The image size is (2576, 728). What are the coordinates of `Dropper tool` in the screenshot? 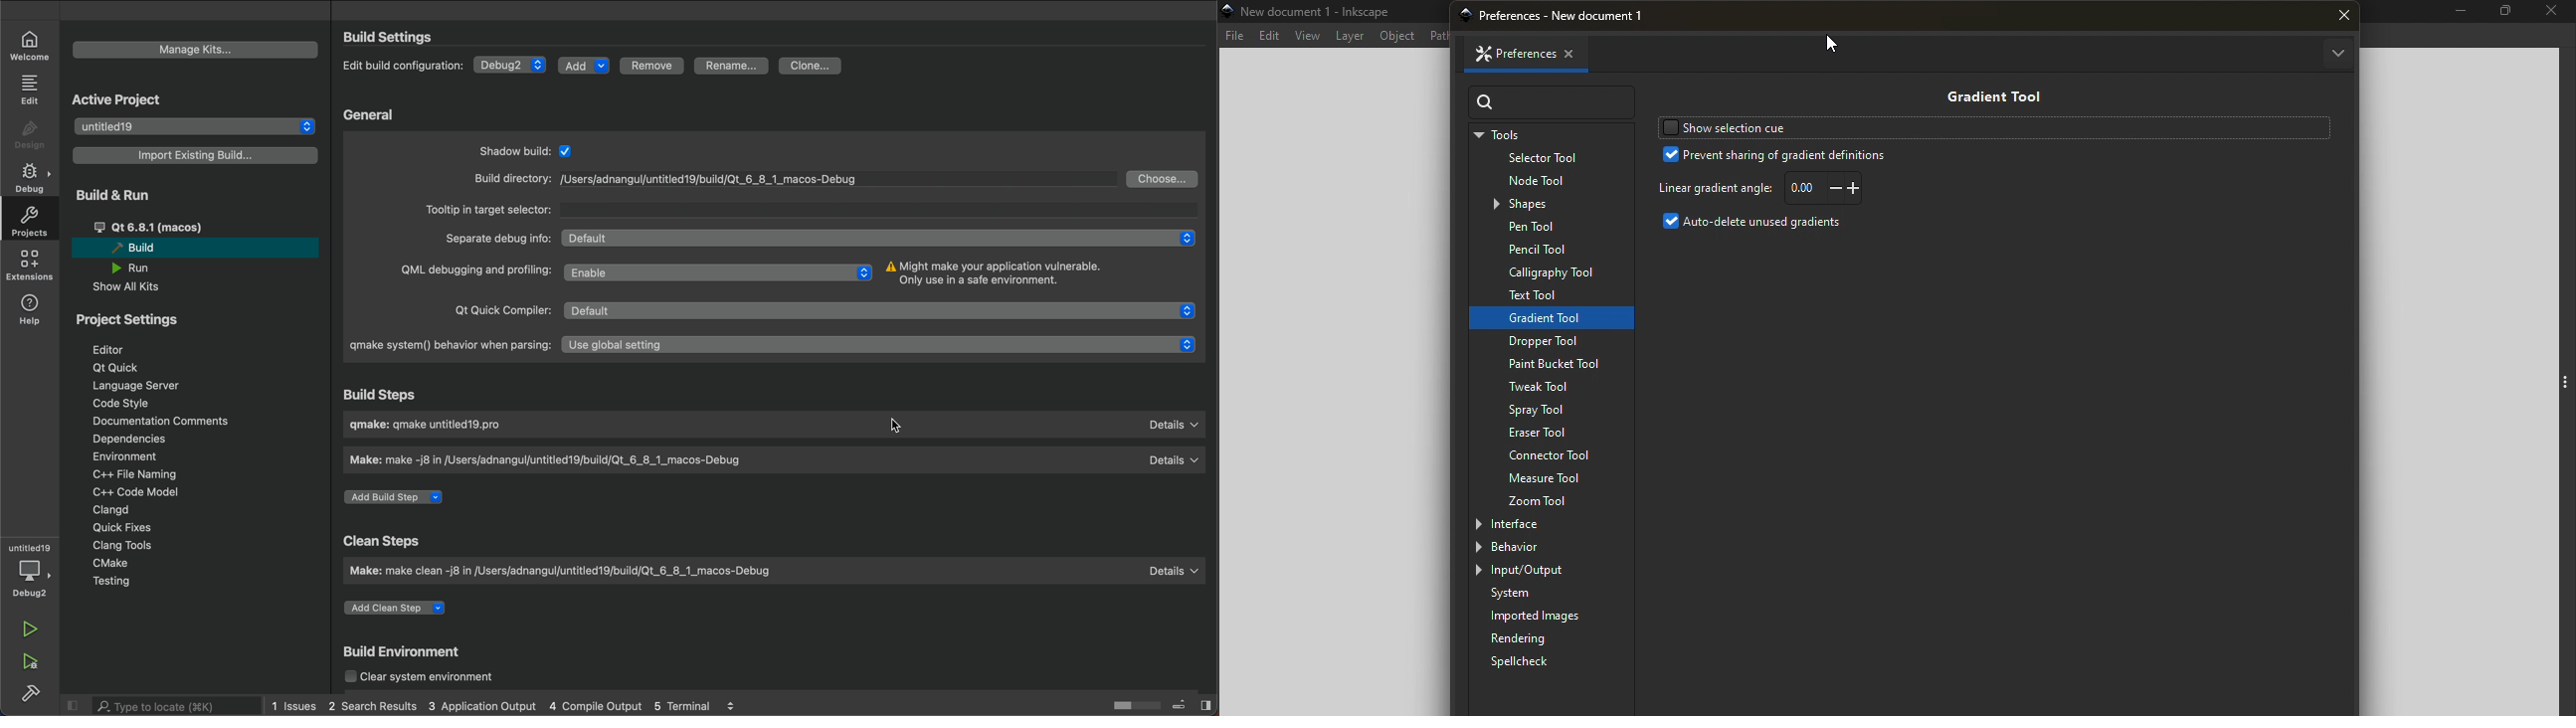 It's located at (1553, 340).